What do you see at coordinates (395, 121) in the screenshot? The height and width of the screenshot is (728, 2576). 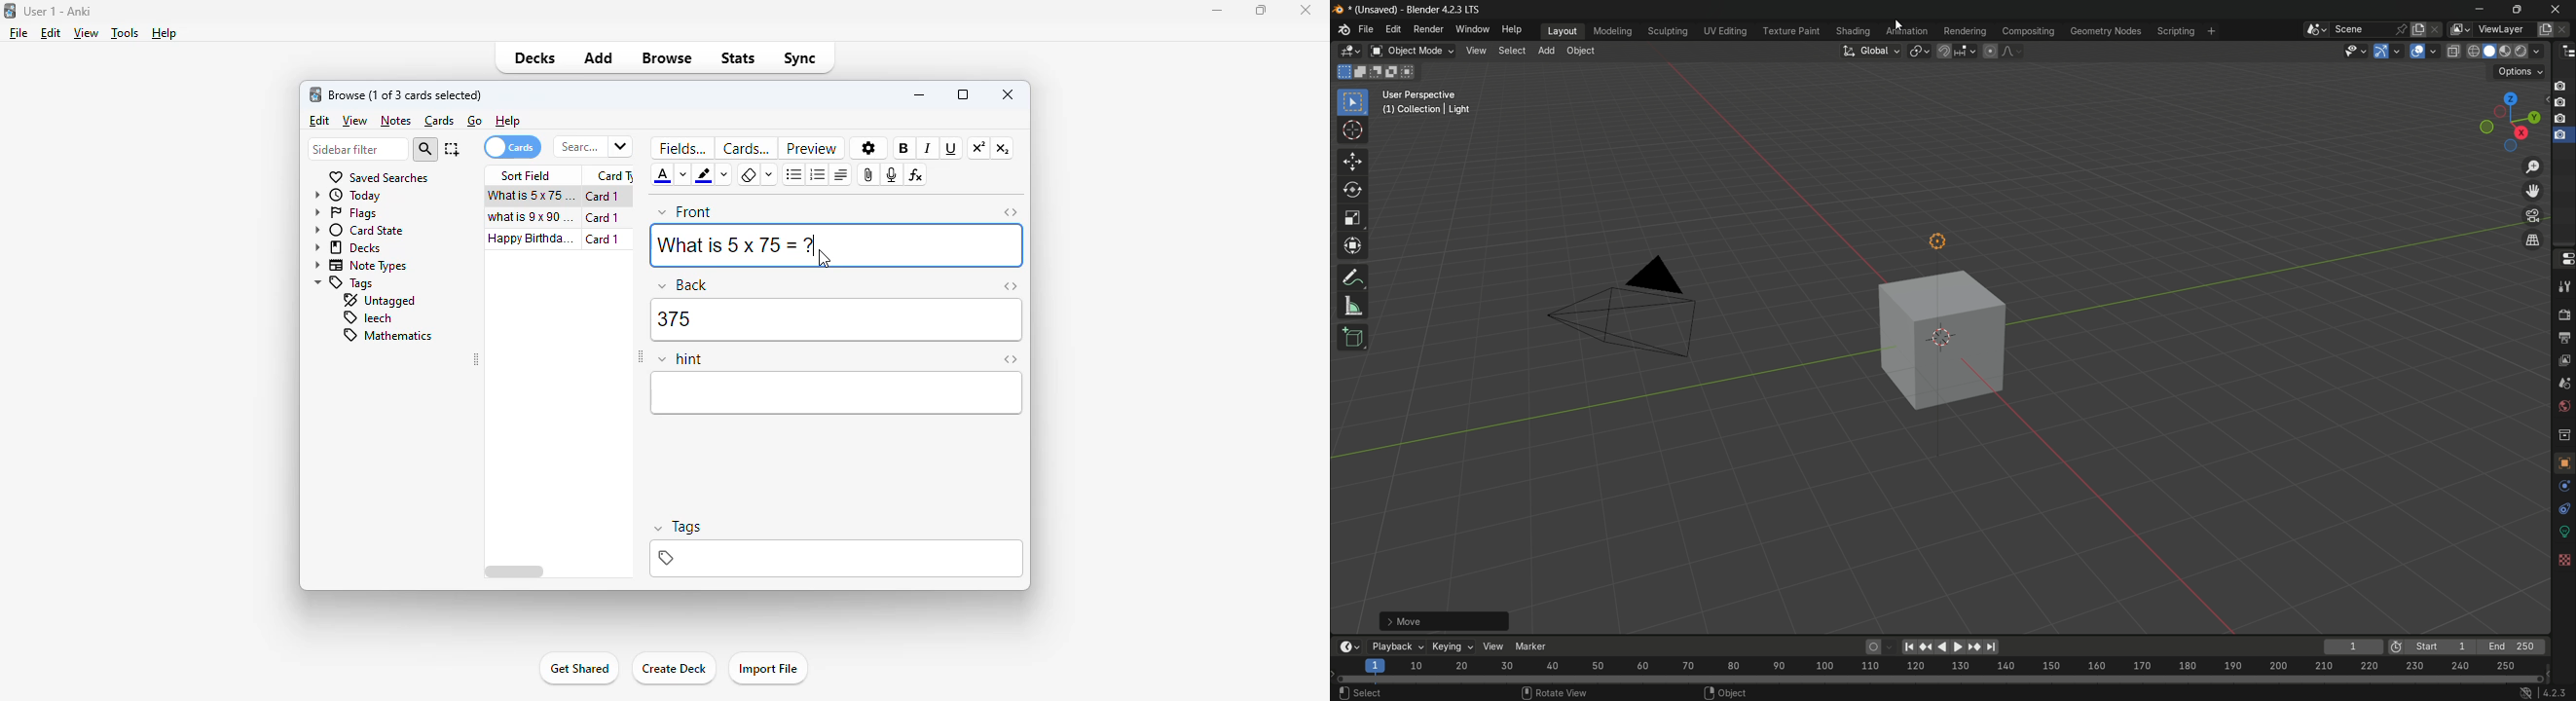 I see `notes` at bounding box center [395, 121].